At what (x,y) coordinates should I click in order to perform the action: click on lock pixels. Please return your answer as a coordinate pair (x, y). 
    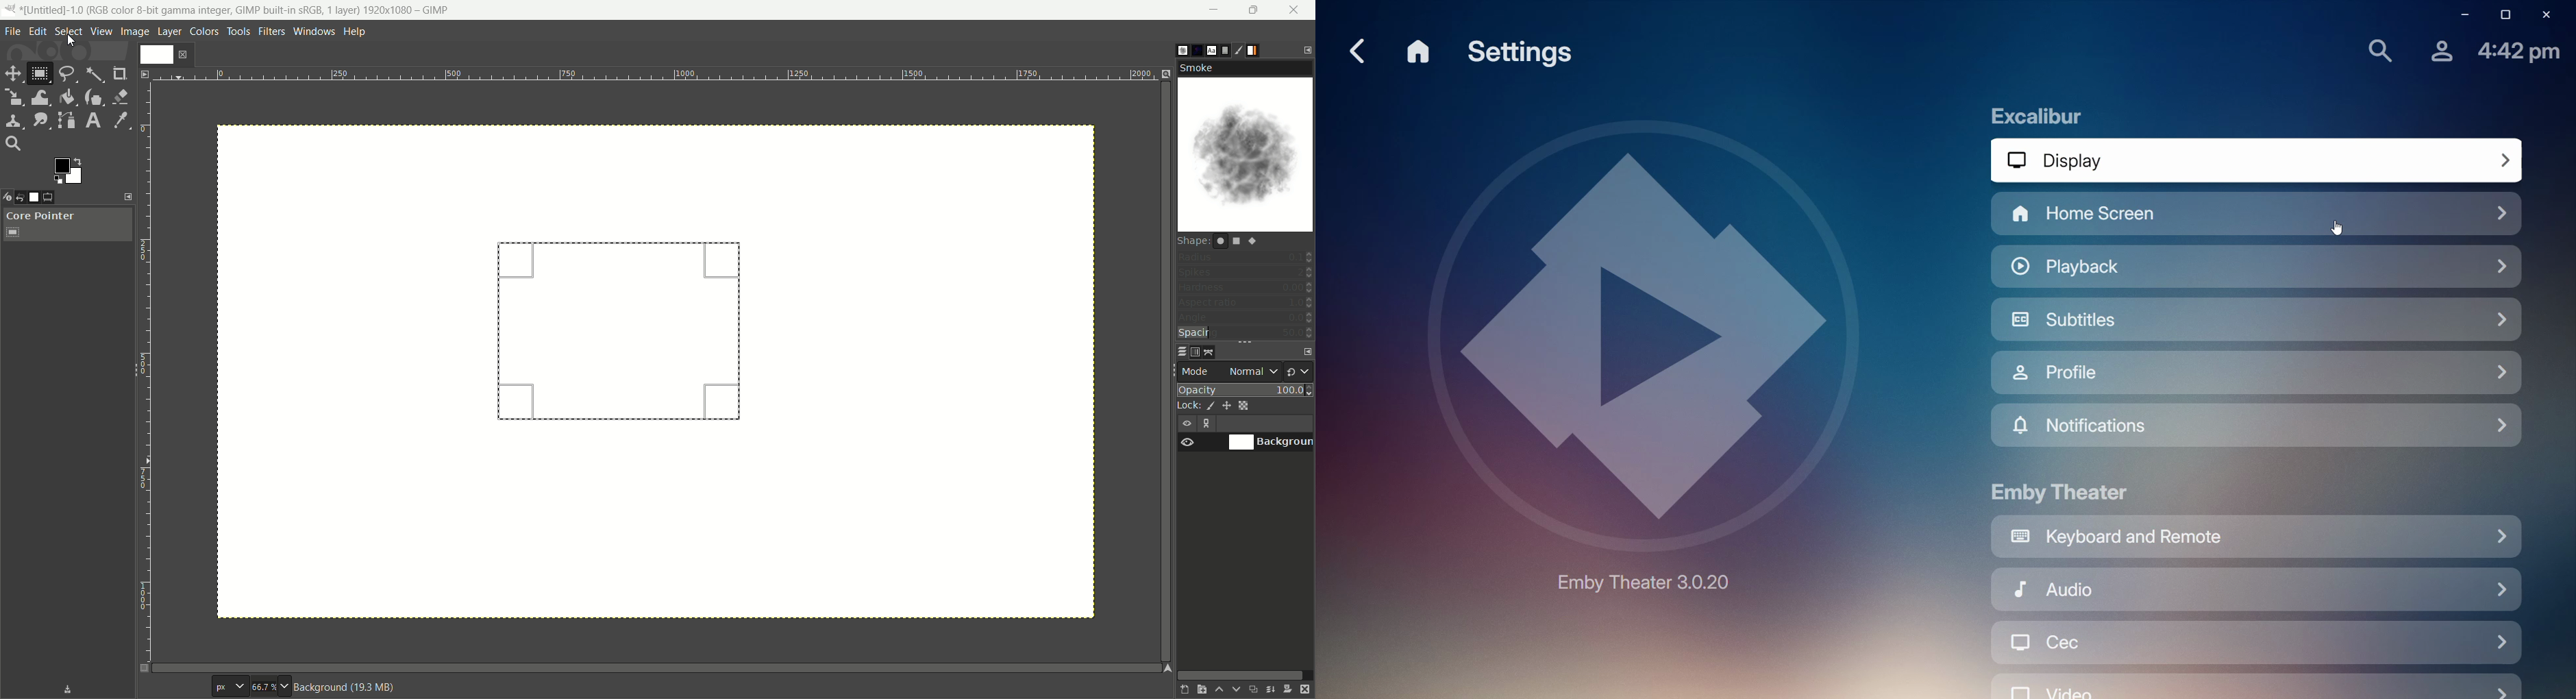
    Looking at the image, I should click on (1211, 406).